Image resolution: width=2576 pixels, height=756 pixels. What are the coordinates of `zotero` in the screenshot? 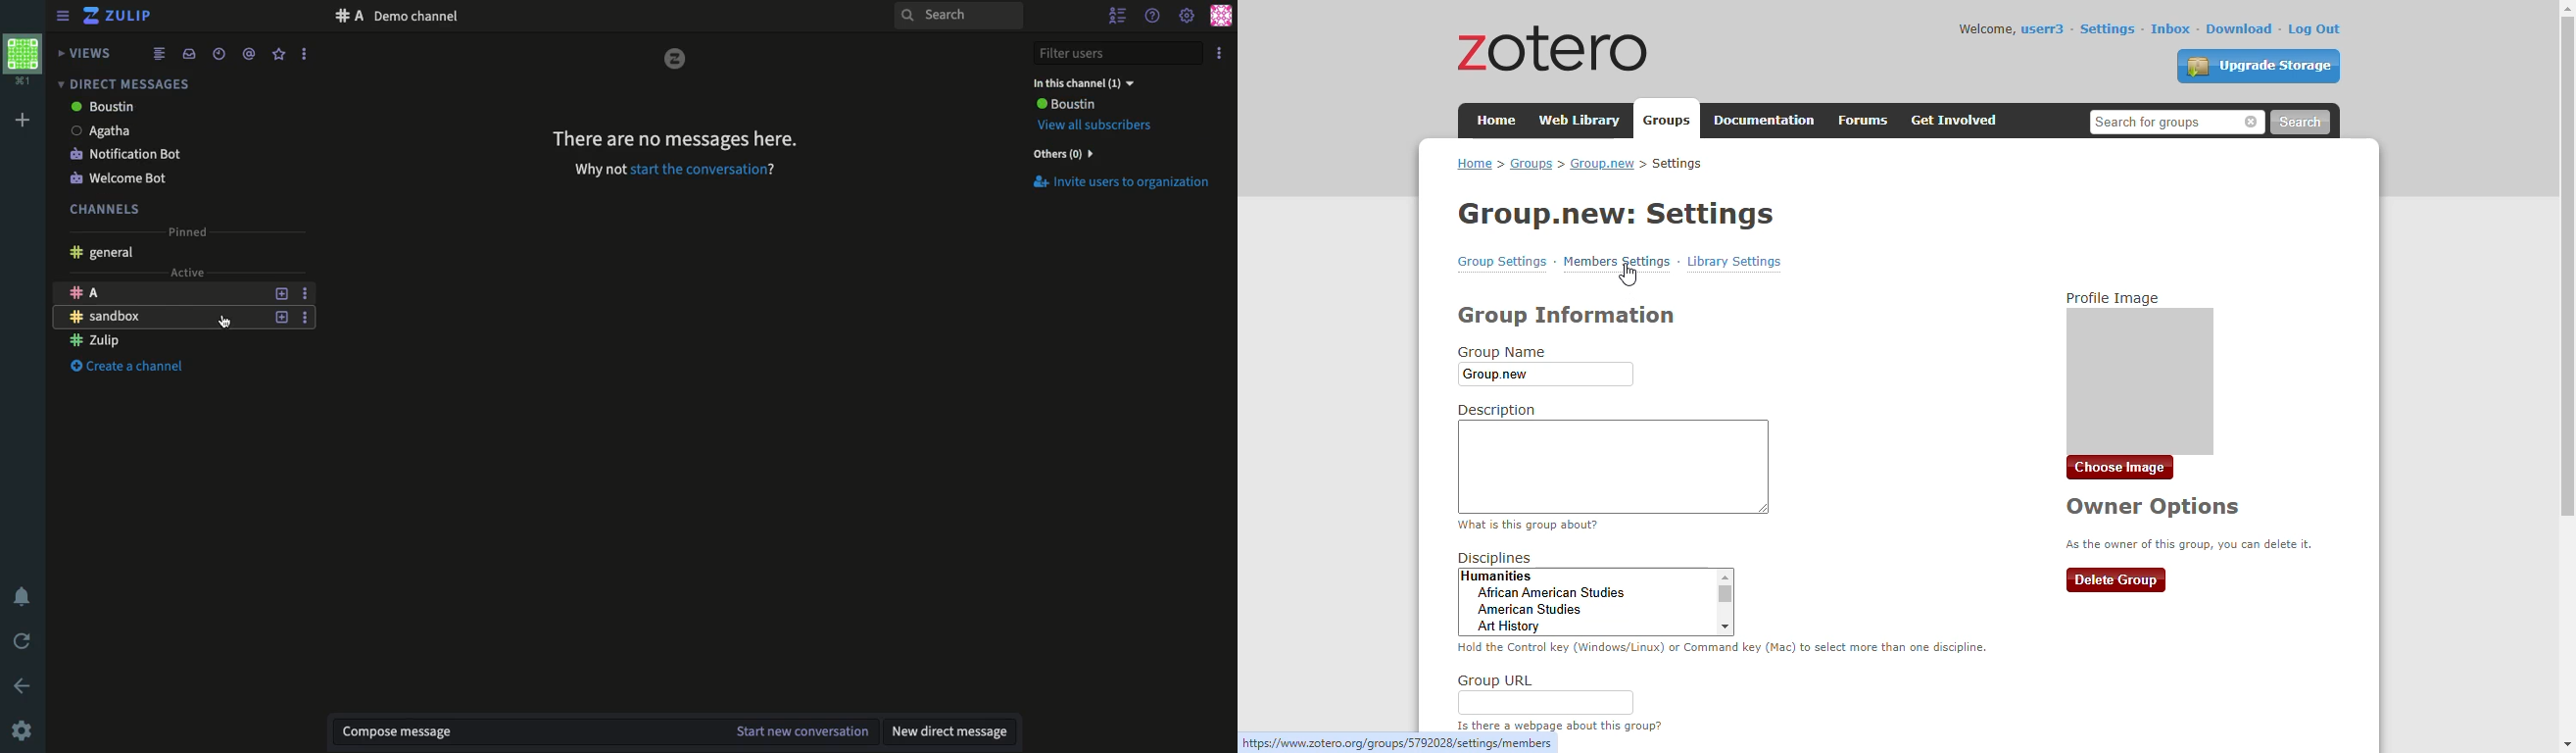 It's located at (1554, 47).